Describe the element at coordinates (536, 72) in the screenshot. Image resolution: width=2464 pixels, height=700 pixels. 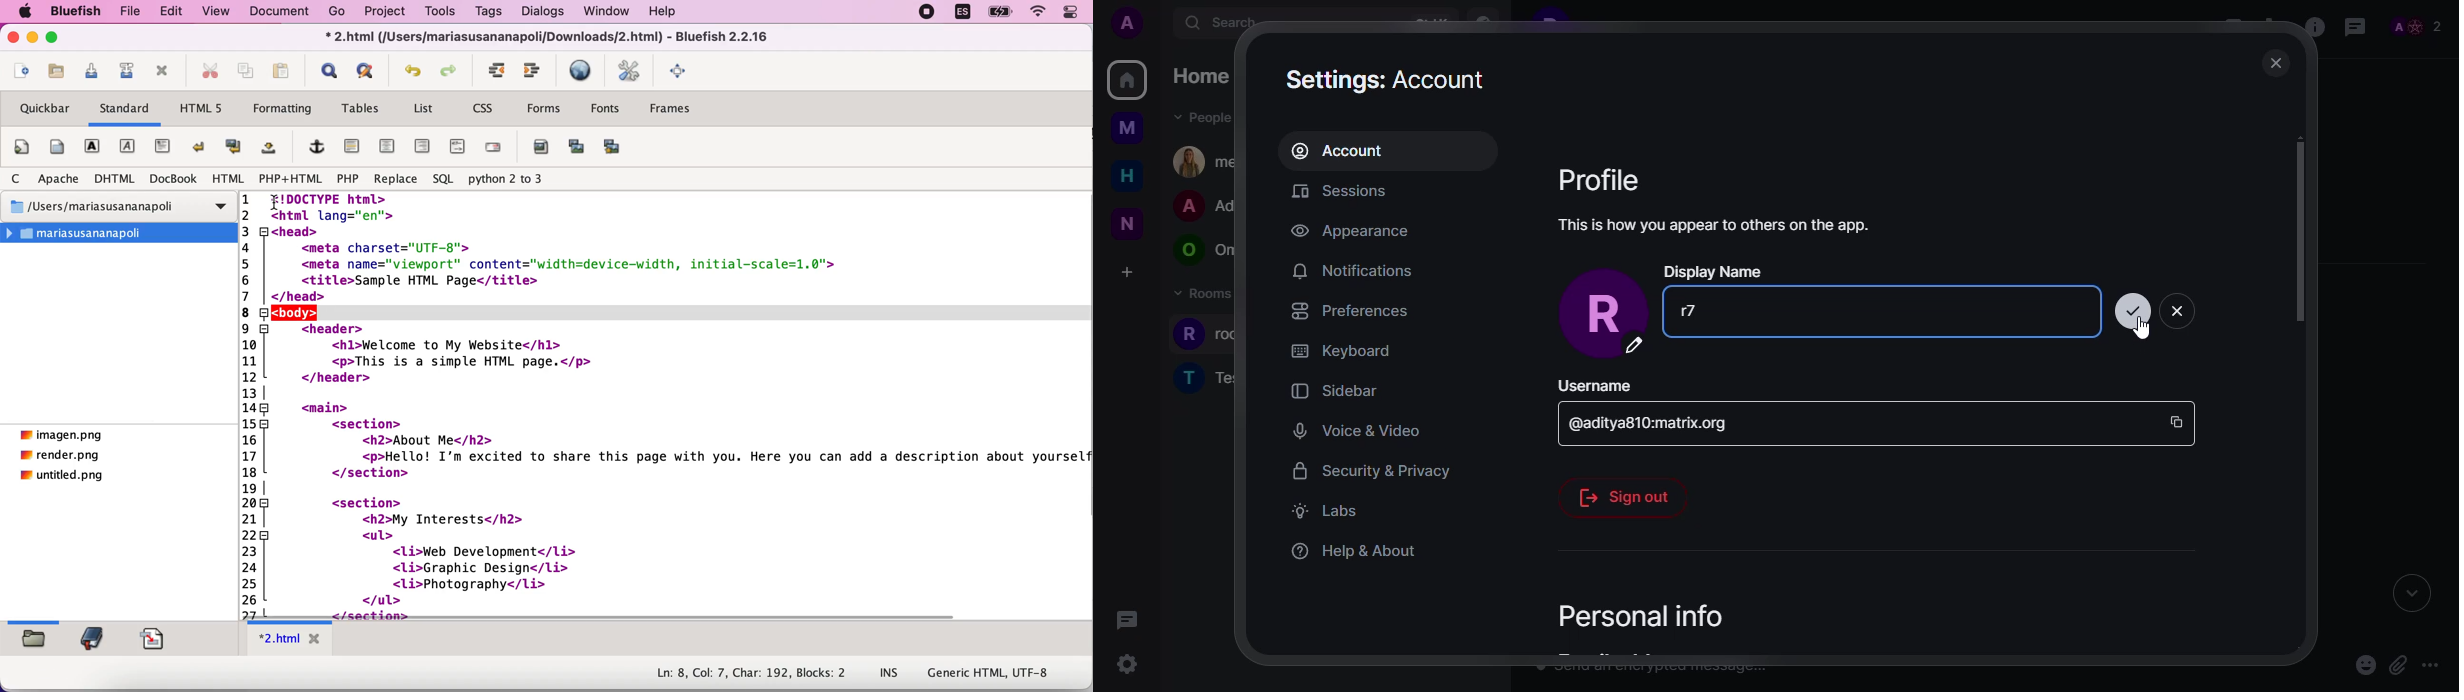
I see `indent` at that location.